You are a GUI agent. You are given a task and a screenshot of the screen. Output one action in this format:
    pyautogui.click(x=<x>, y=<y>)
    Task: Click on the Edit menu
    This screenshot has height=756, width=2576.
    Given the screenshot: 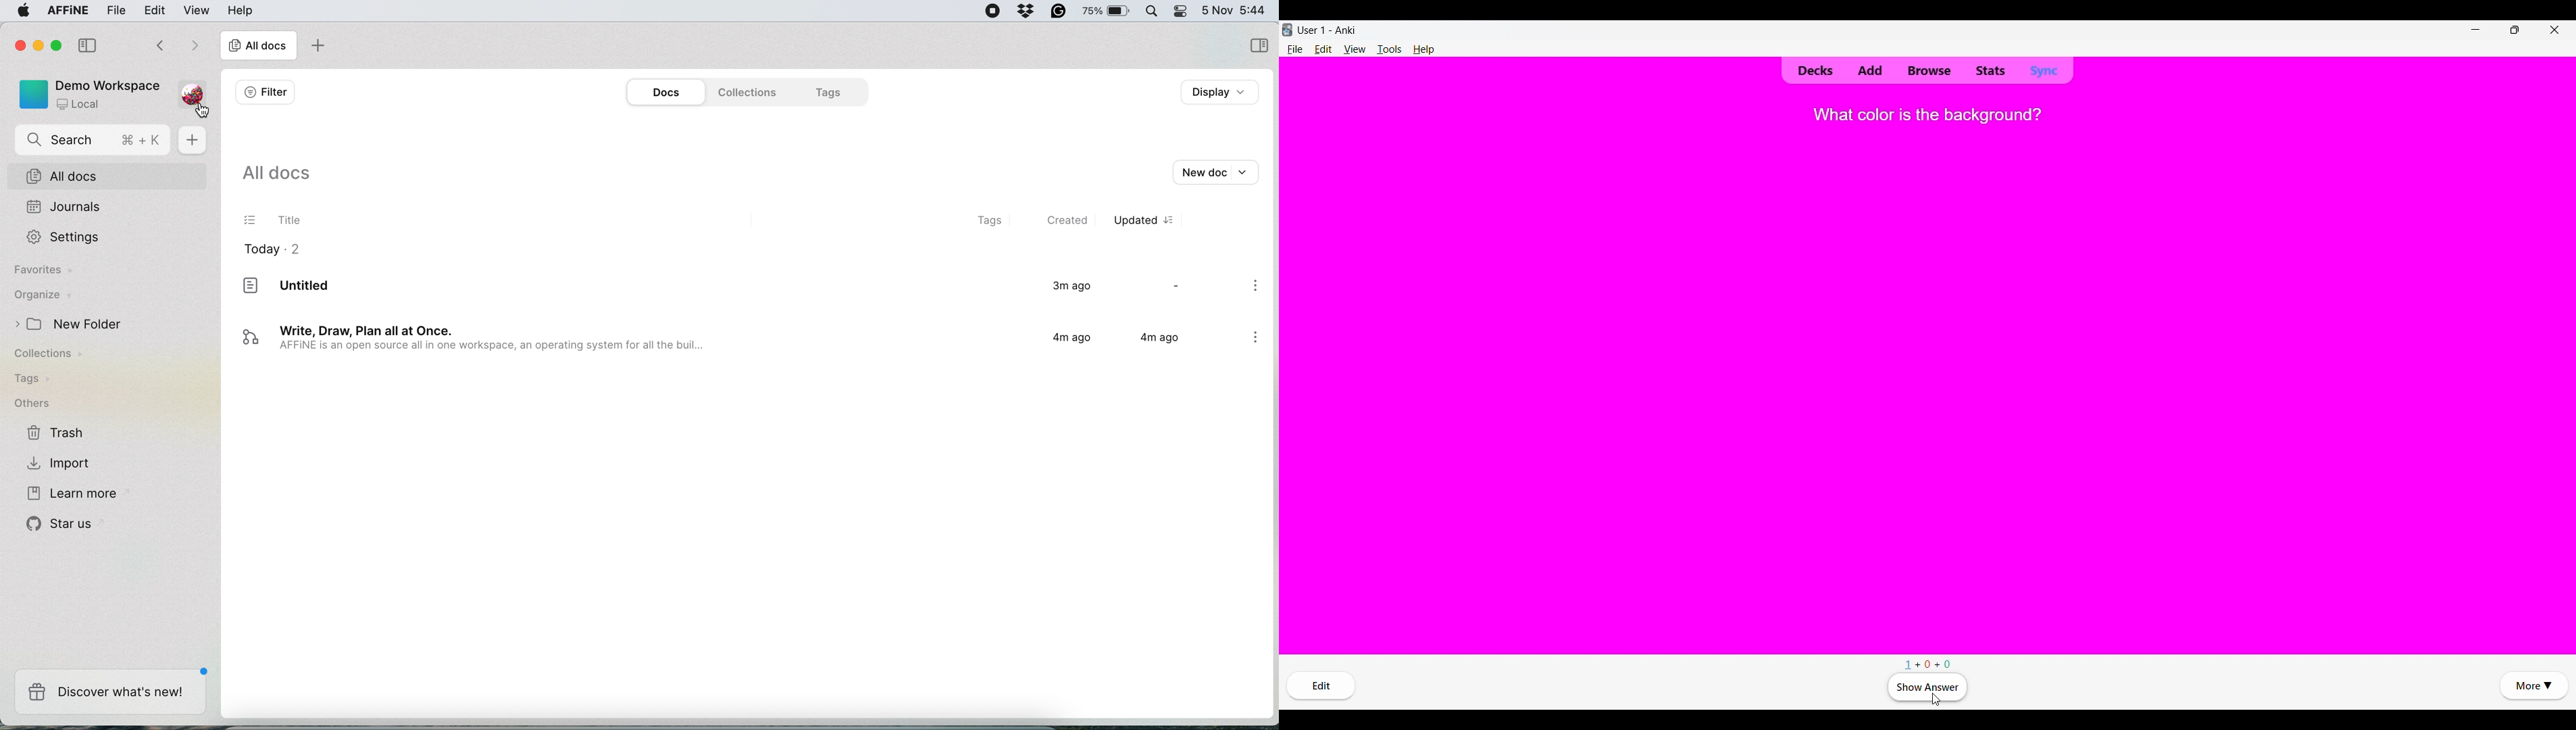 What is the action you would take?
    pyautogui.click(x=1323, y=49)
    